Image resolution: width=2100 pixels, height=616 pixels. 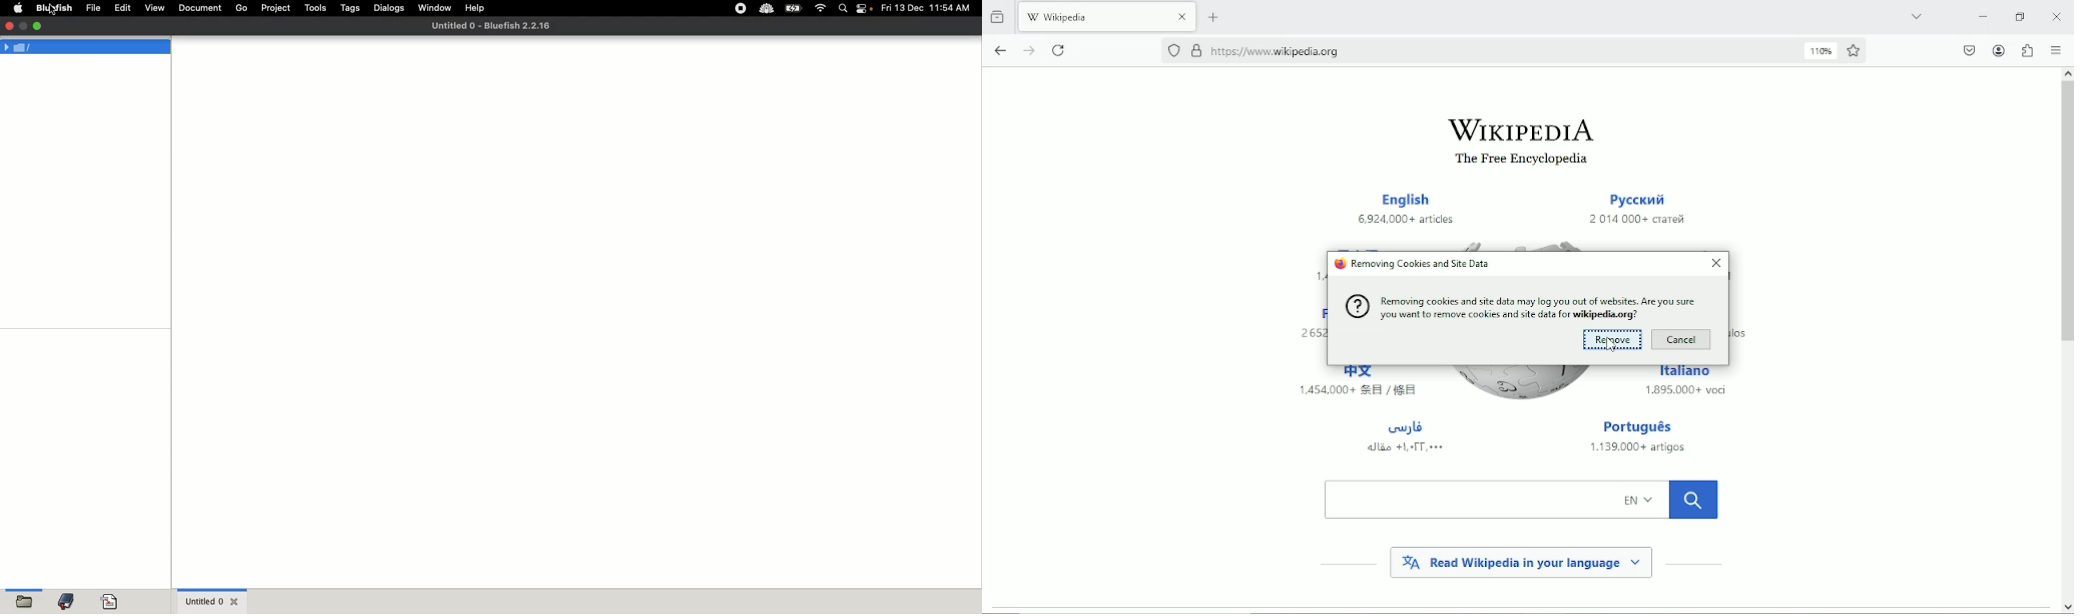 I want to click on “The Free Encyclopedia, so click(x=1517, y=160).